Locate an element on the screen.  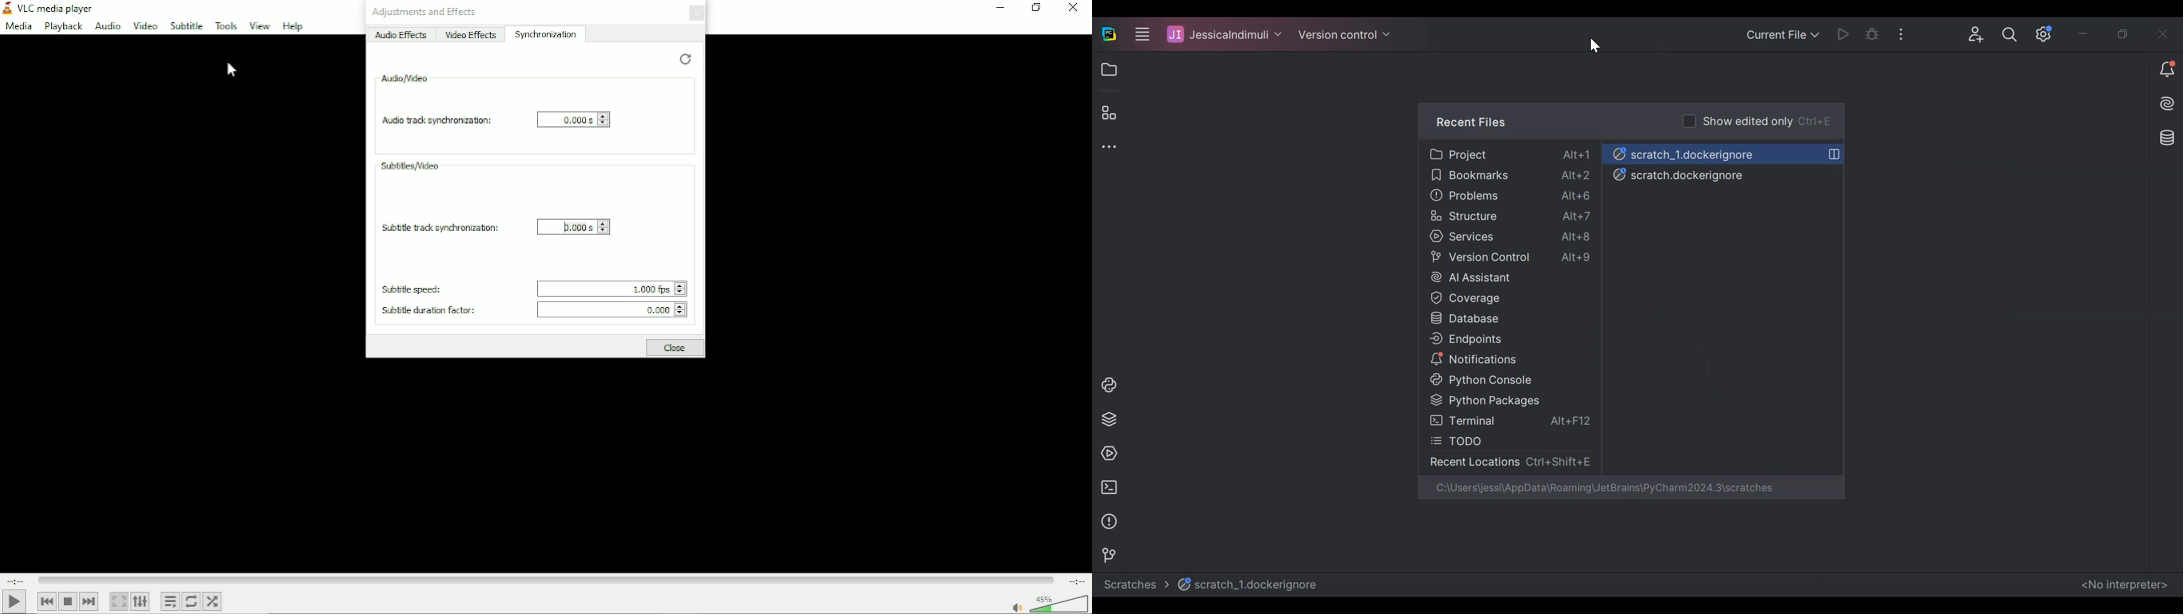
Subtitle track synchronization is located at coordinates (438, 226).